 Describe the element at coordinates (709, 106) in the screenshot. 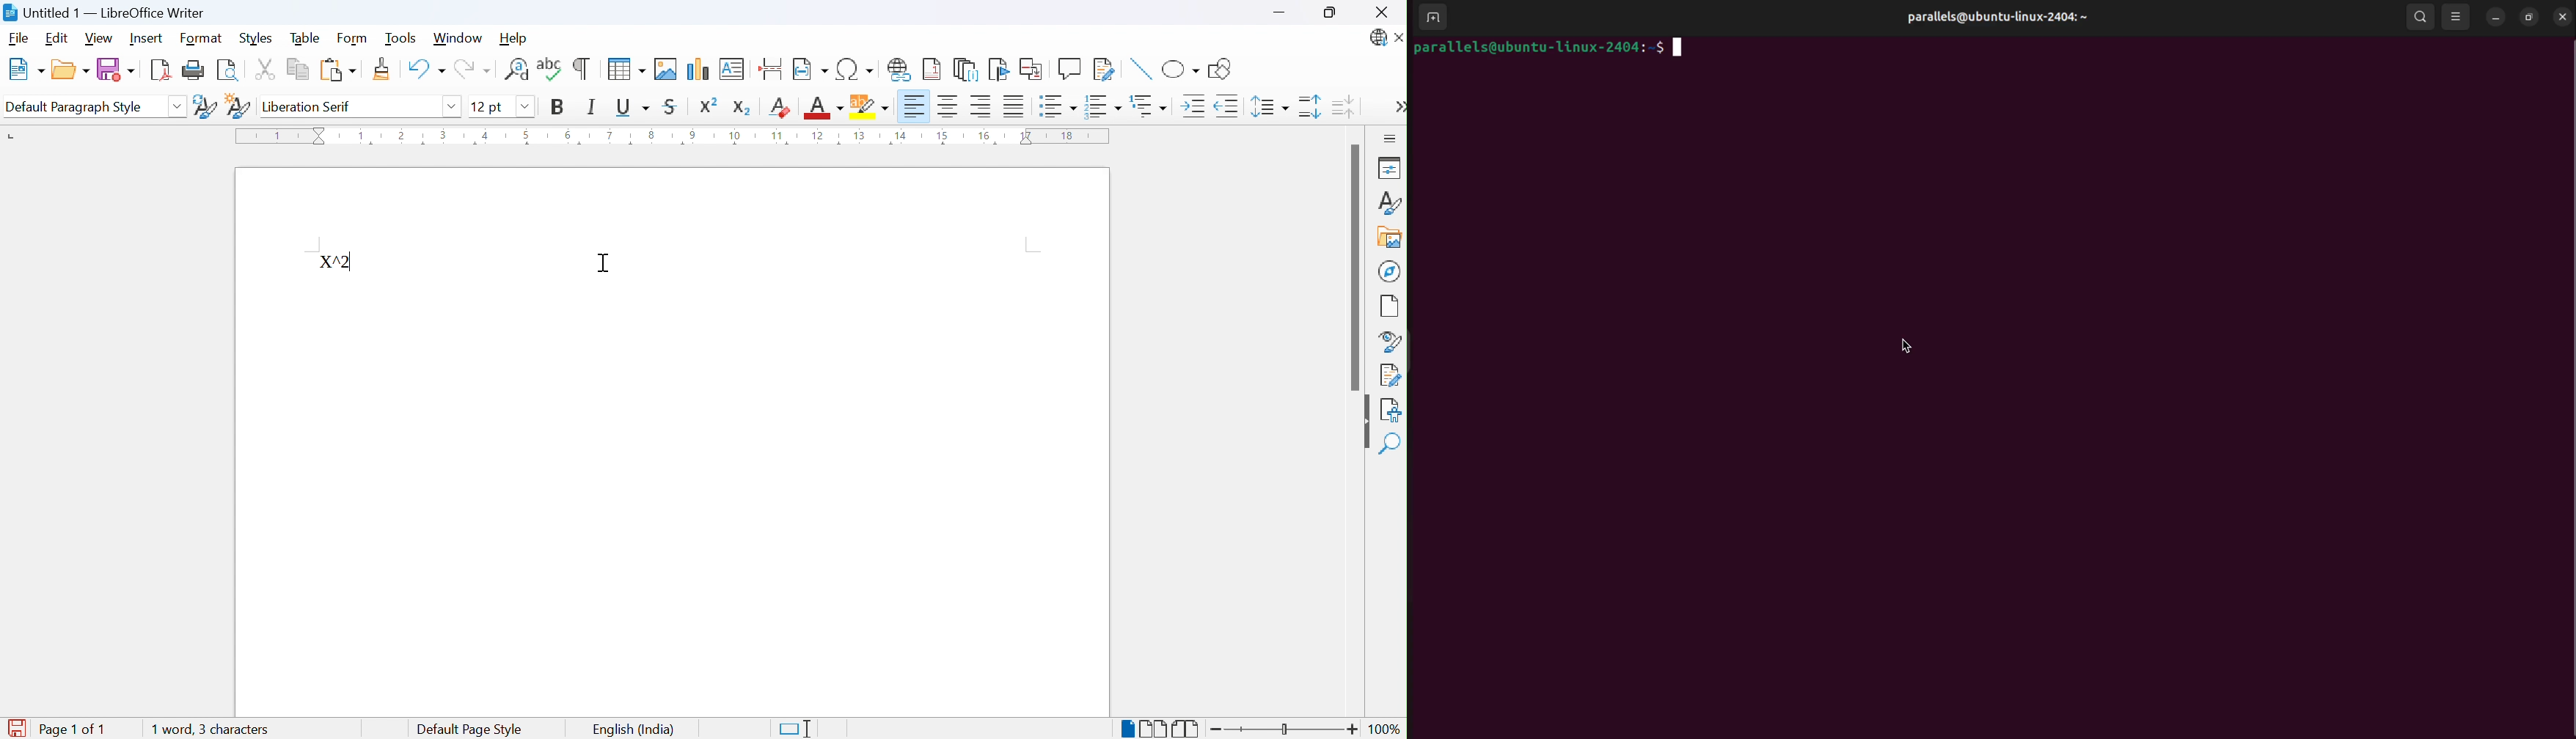

I see `Superscript` at that location.